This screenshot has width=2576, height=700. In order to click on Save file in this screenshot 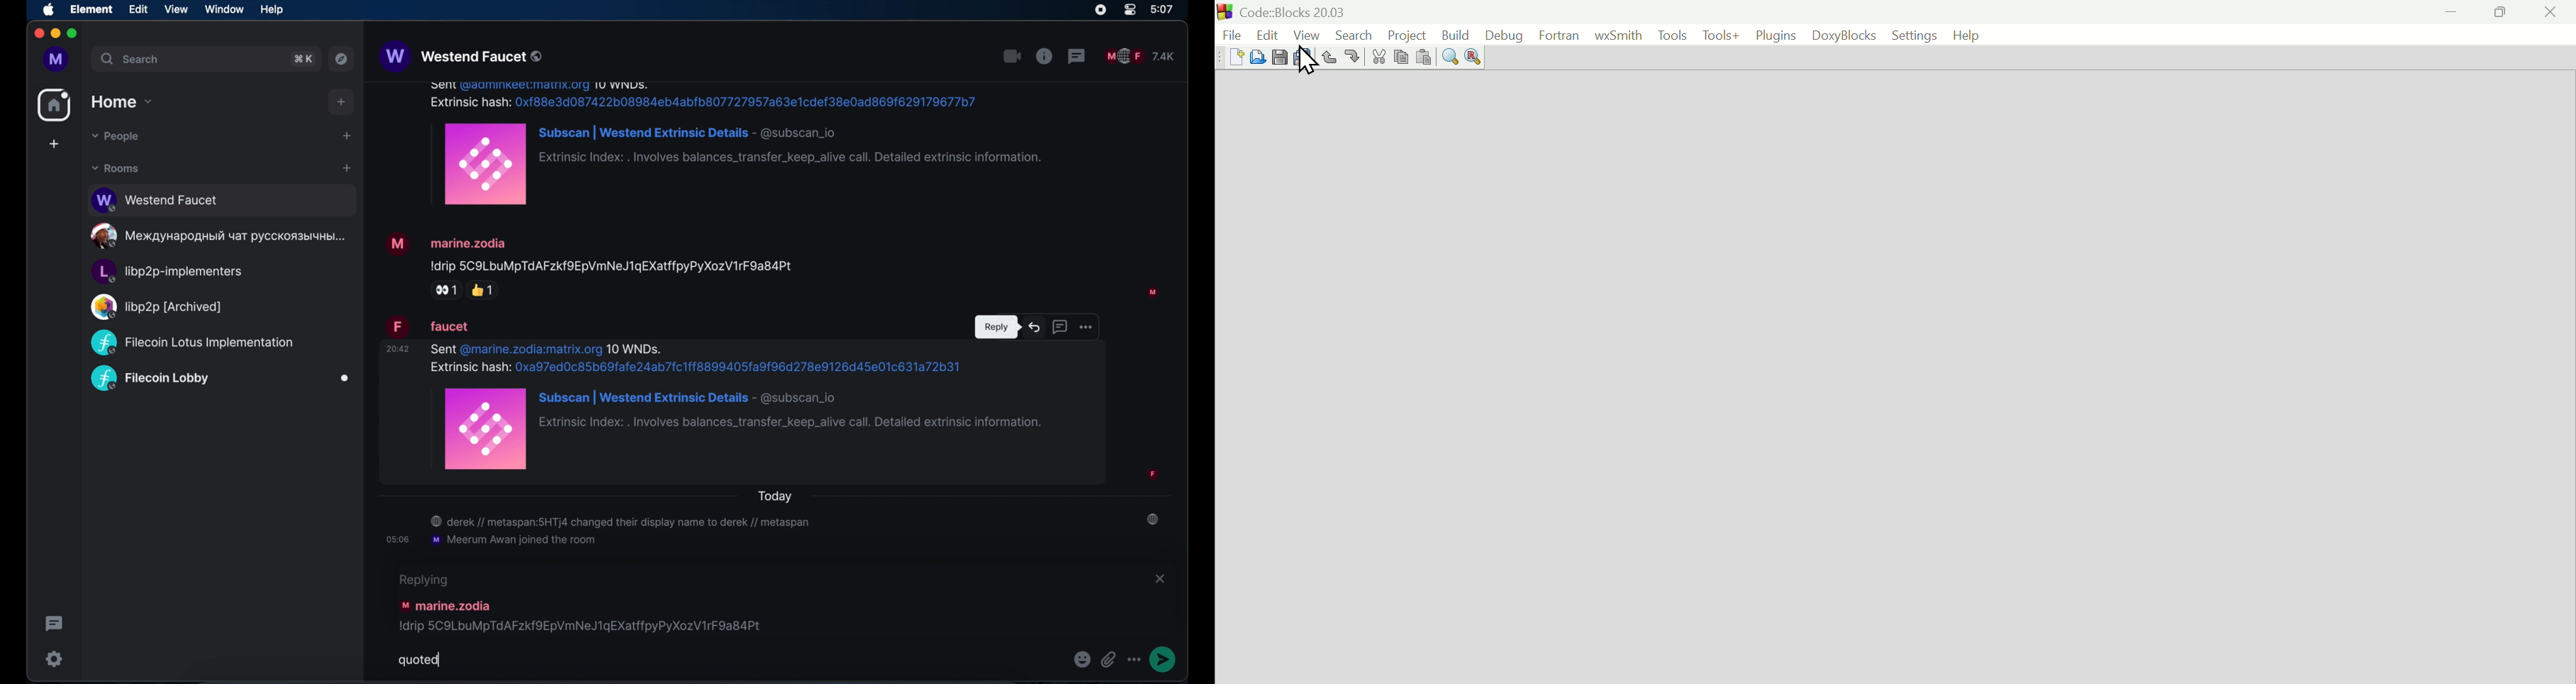, I will do `click(1279, 56)`.